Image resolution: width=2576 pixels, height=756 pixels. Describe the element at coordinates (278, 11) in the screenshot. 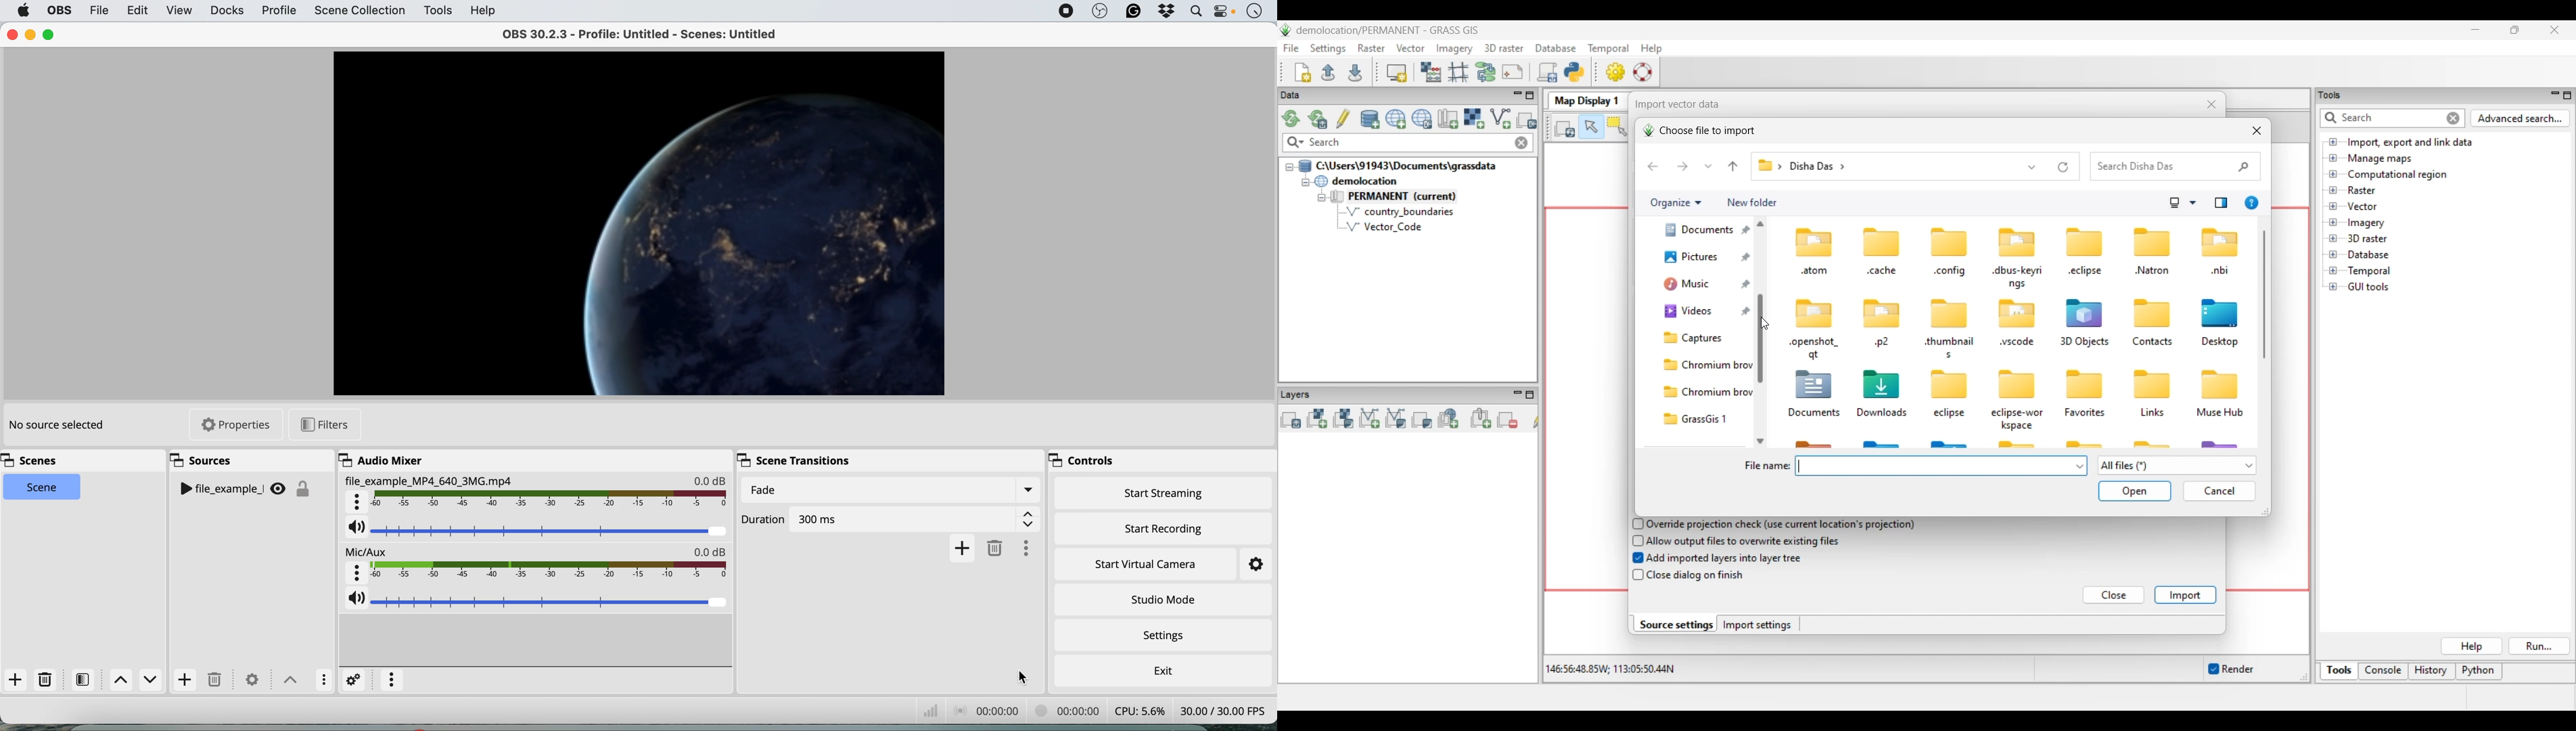

I see `profile` at that location.